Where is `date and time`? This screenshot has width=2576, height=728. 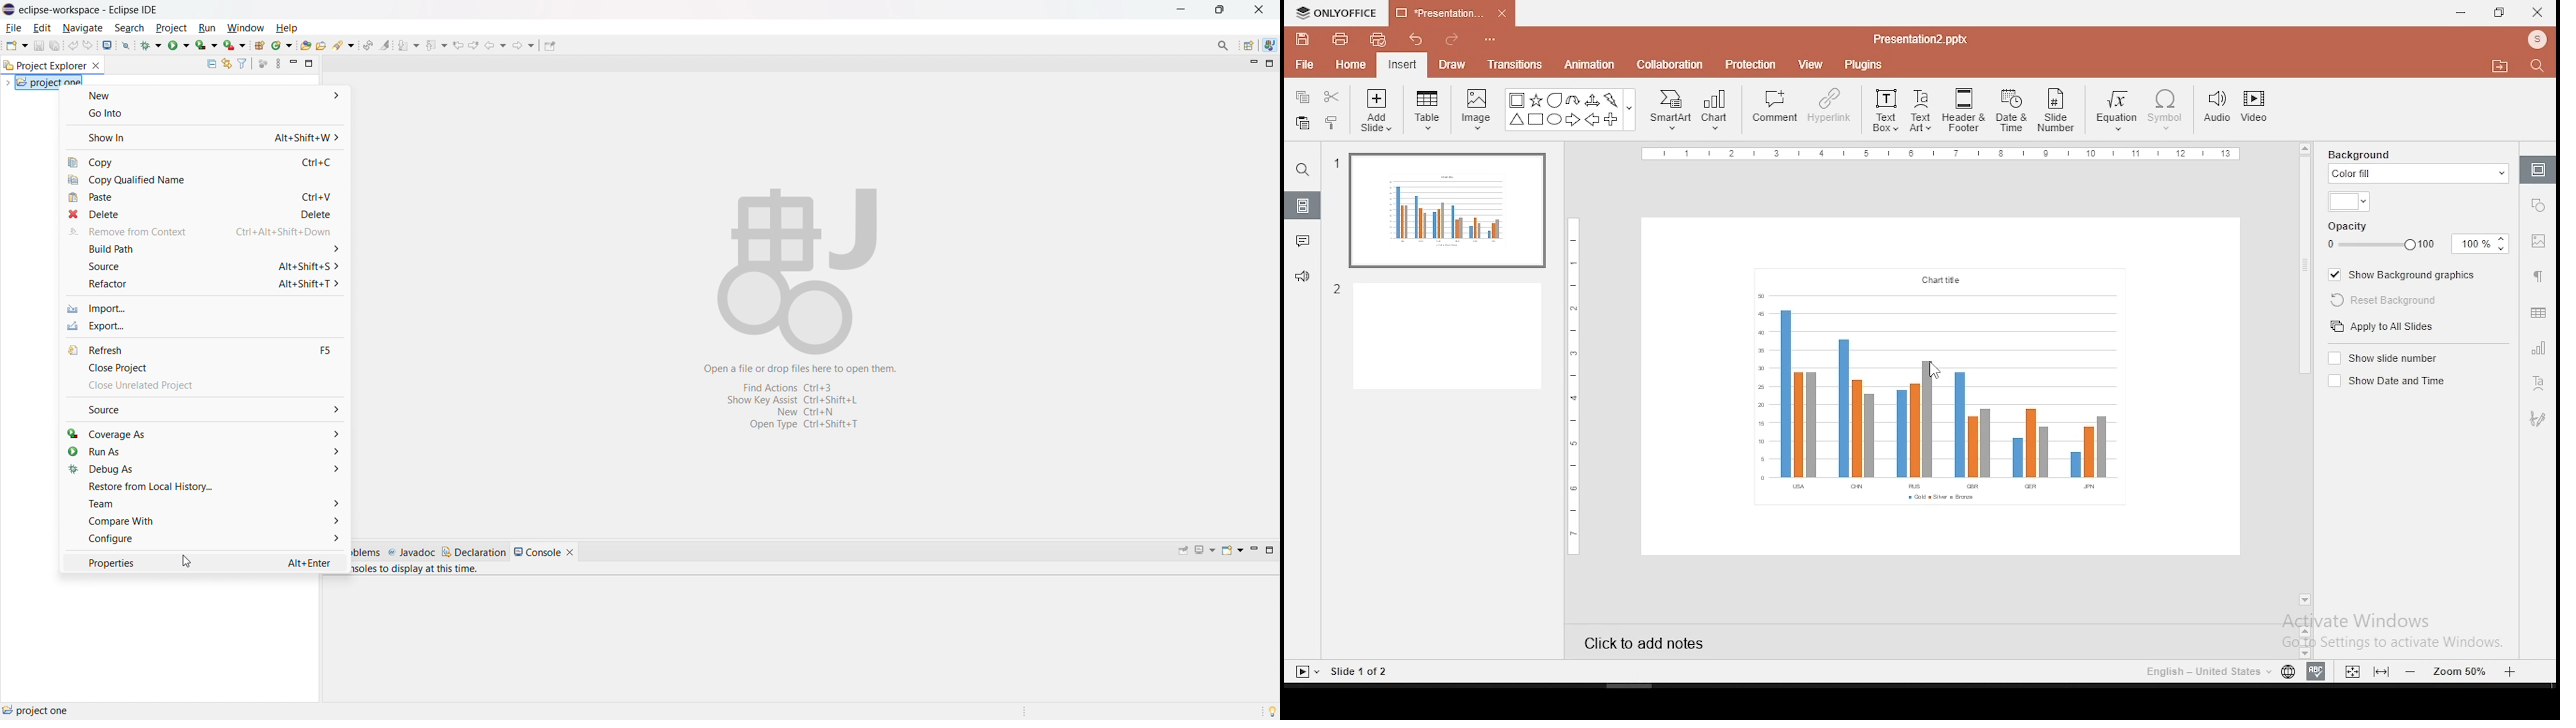
date and time is located at coordinates (2010, 110).